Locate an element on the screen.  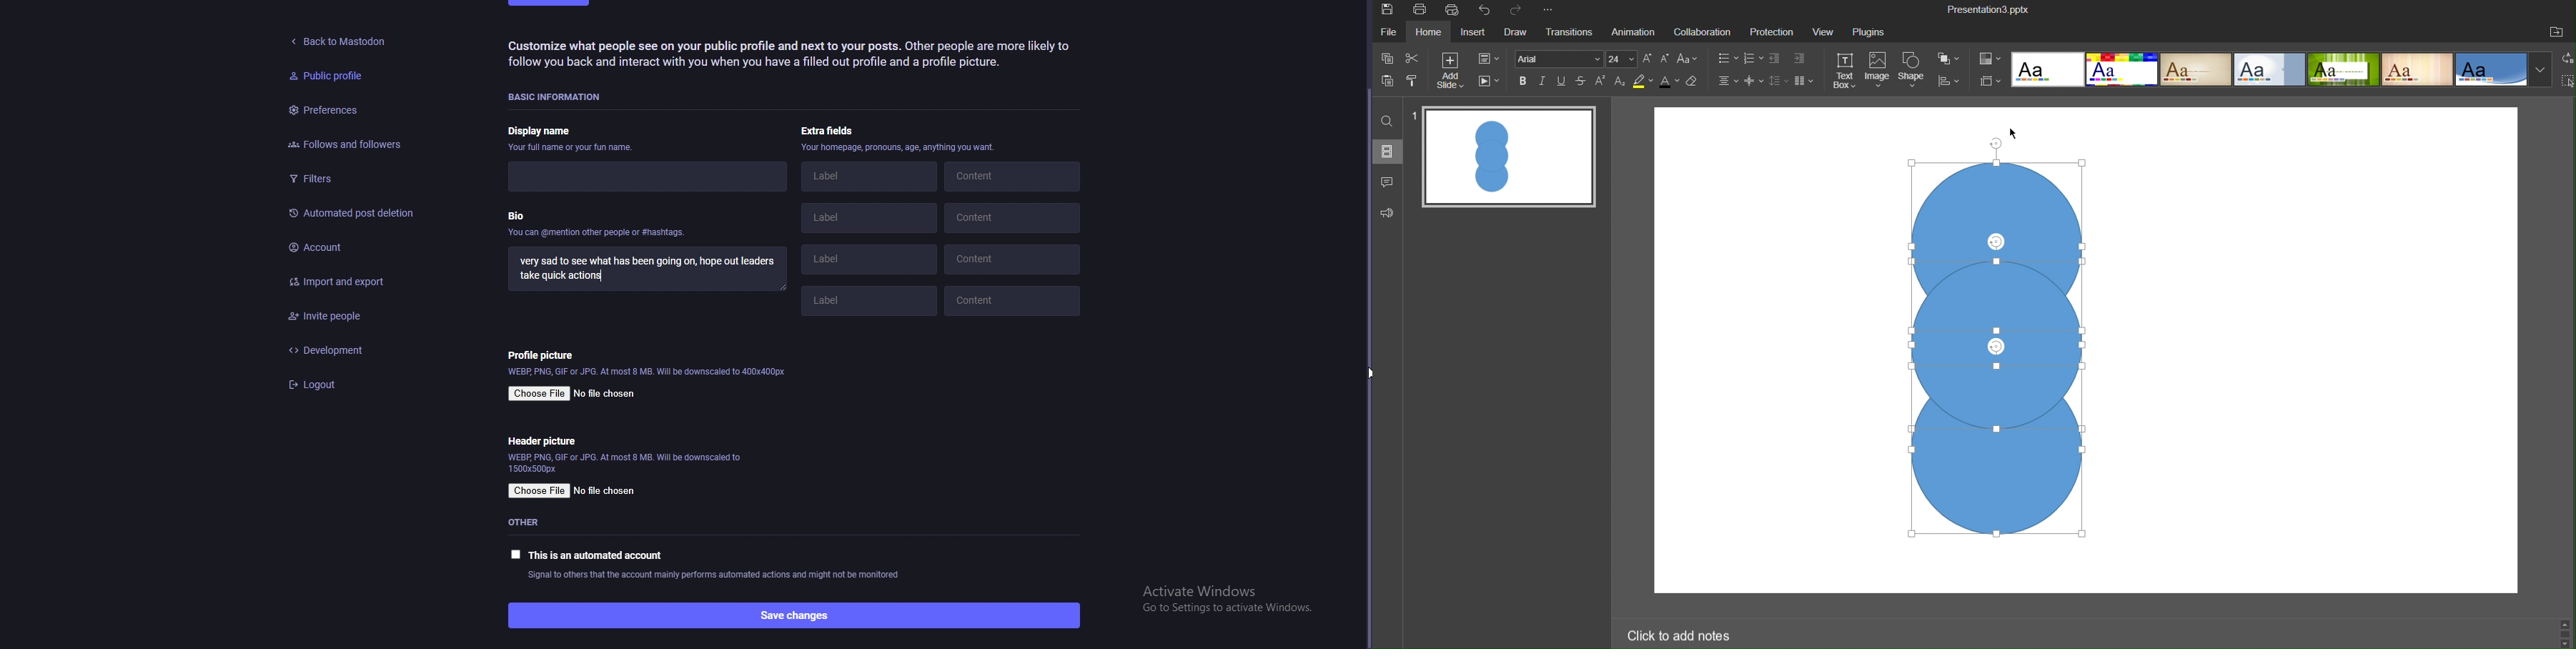
Public profile is located at coordinates (324, 76).